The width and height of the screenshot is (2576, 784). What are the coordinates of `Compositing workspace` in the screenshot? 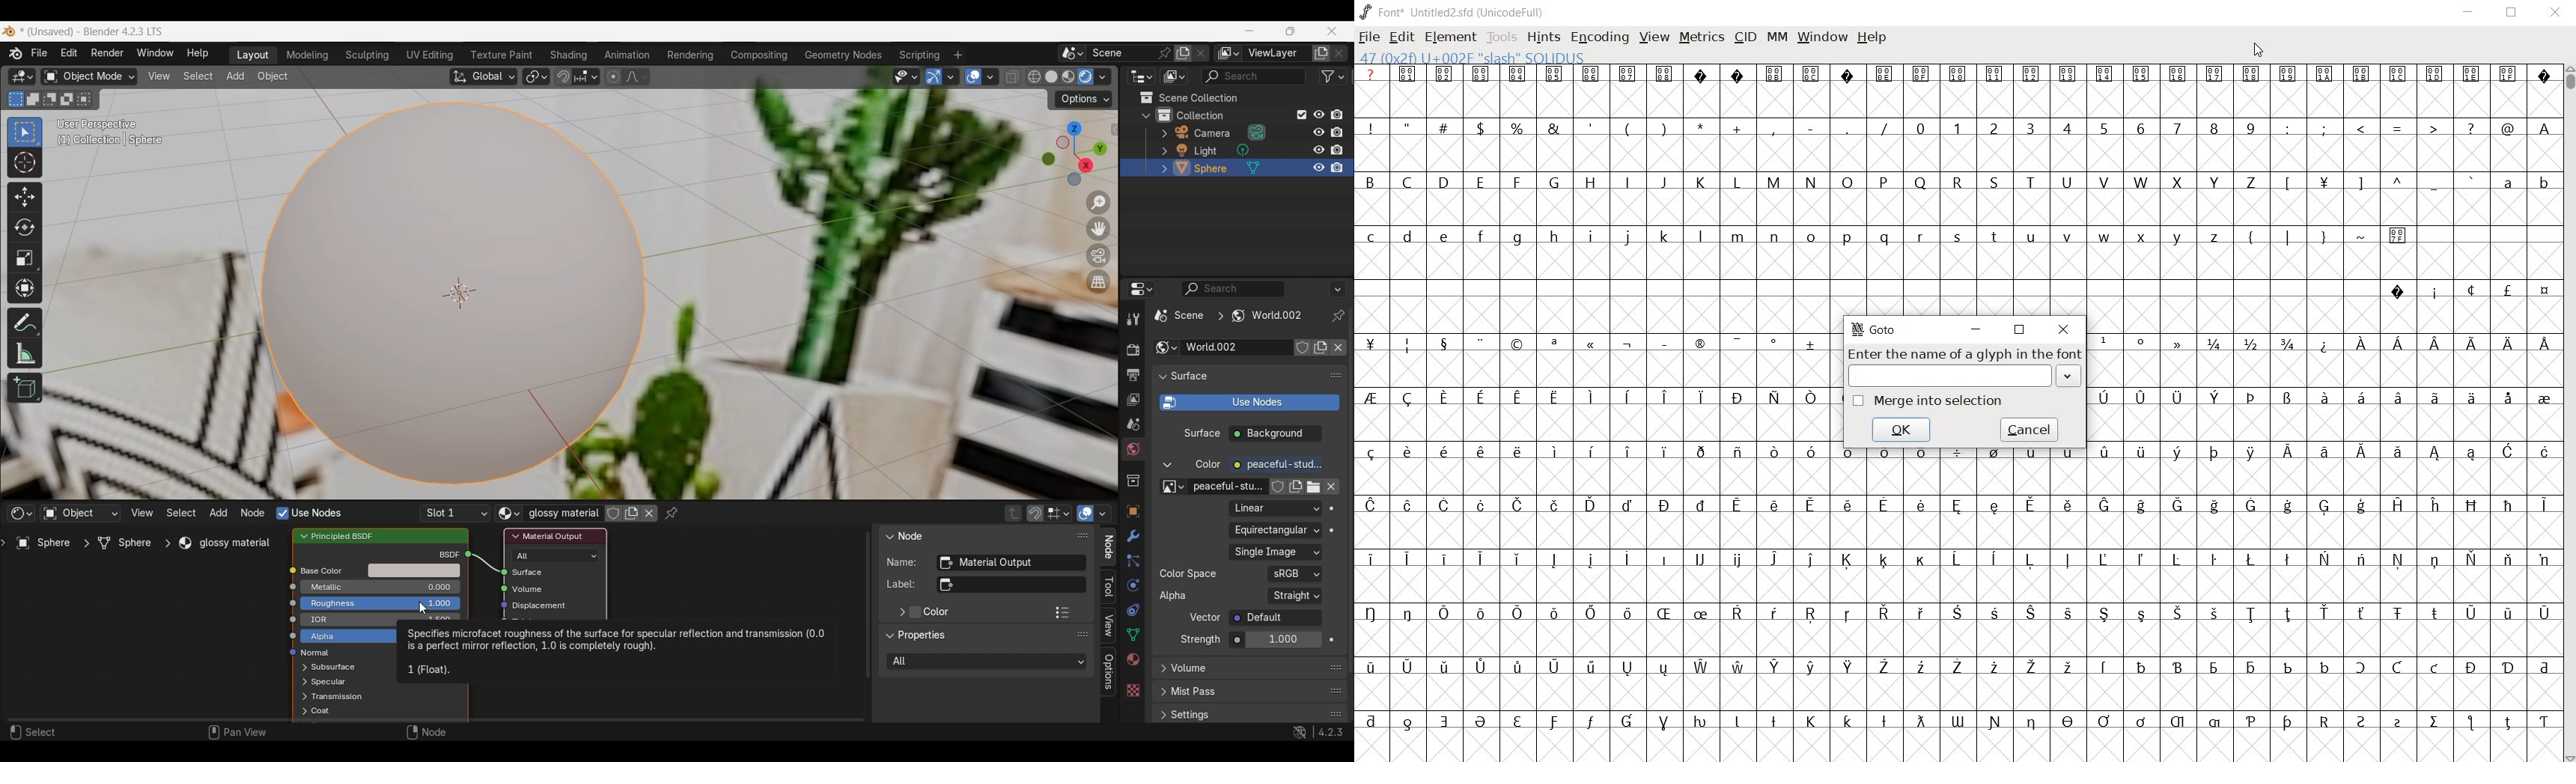 It's located at (759, 55).